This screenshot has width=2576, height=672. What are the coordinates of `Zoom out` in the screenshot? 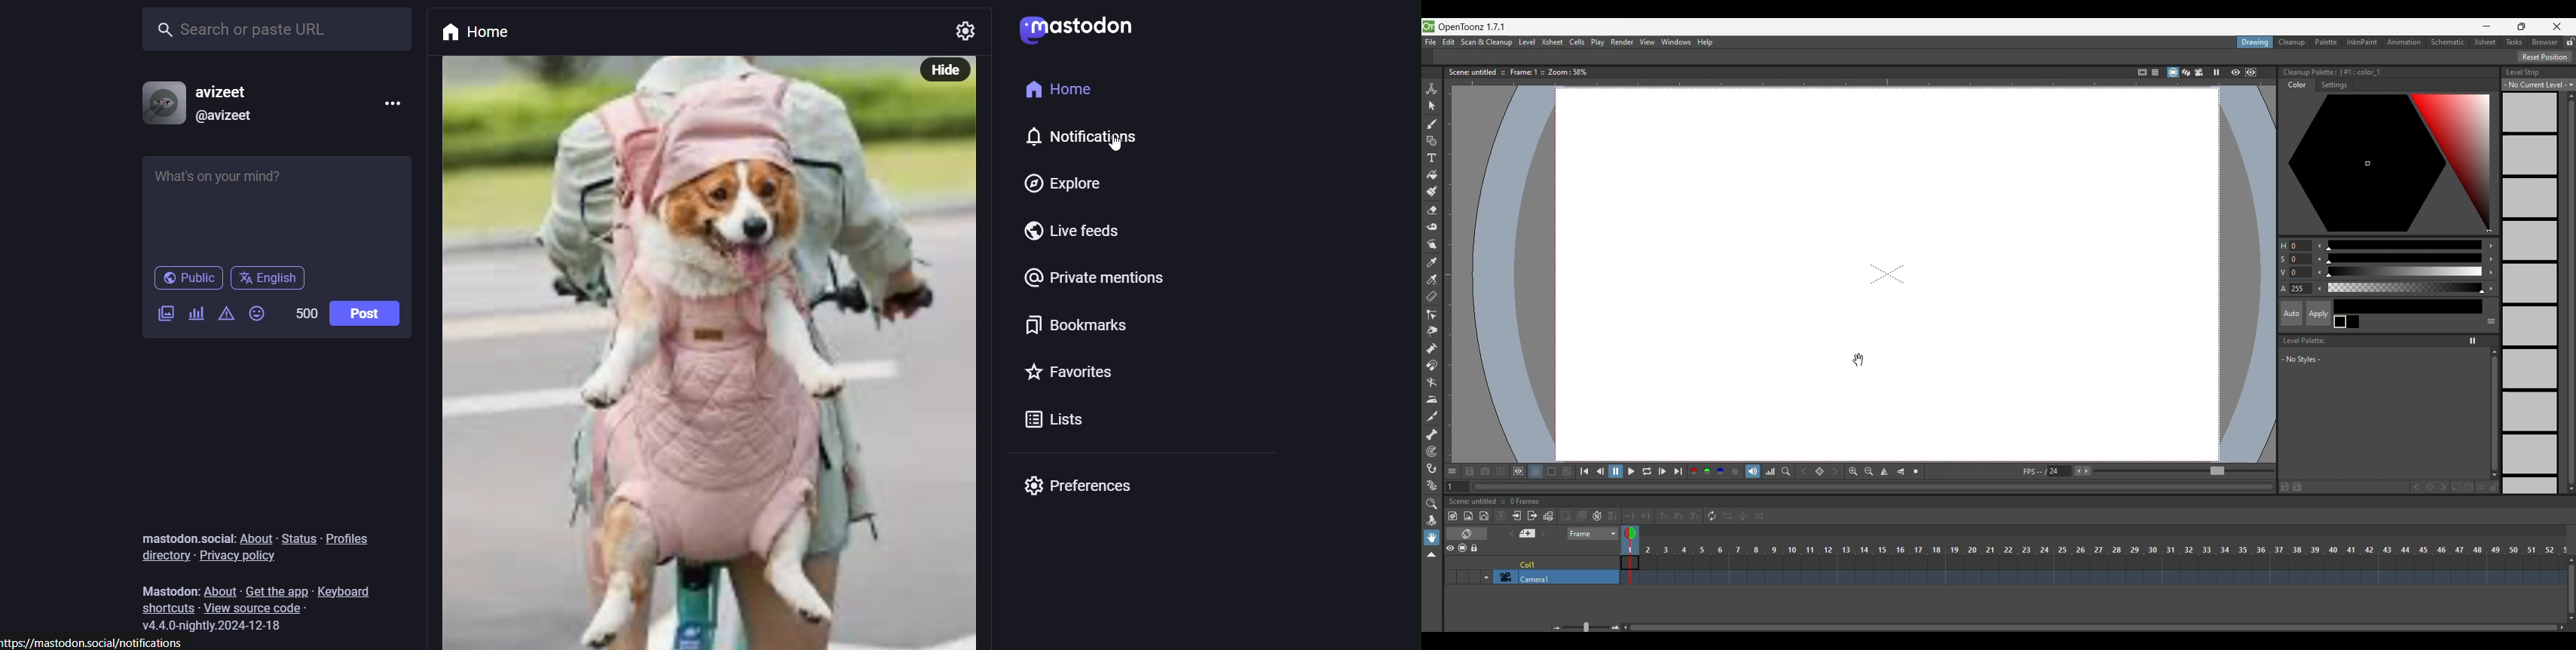 It's located at (1555, 626).